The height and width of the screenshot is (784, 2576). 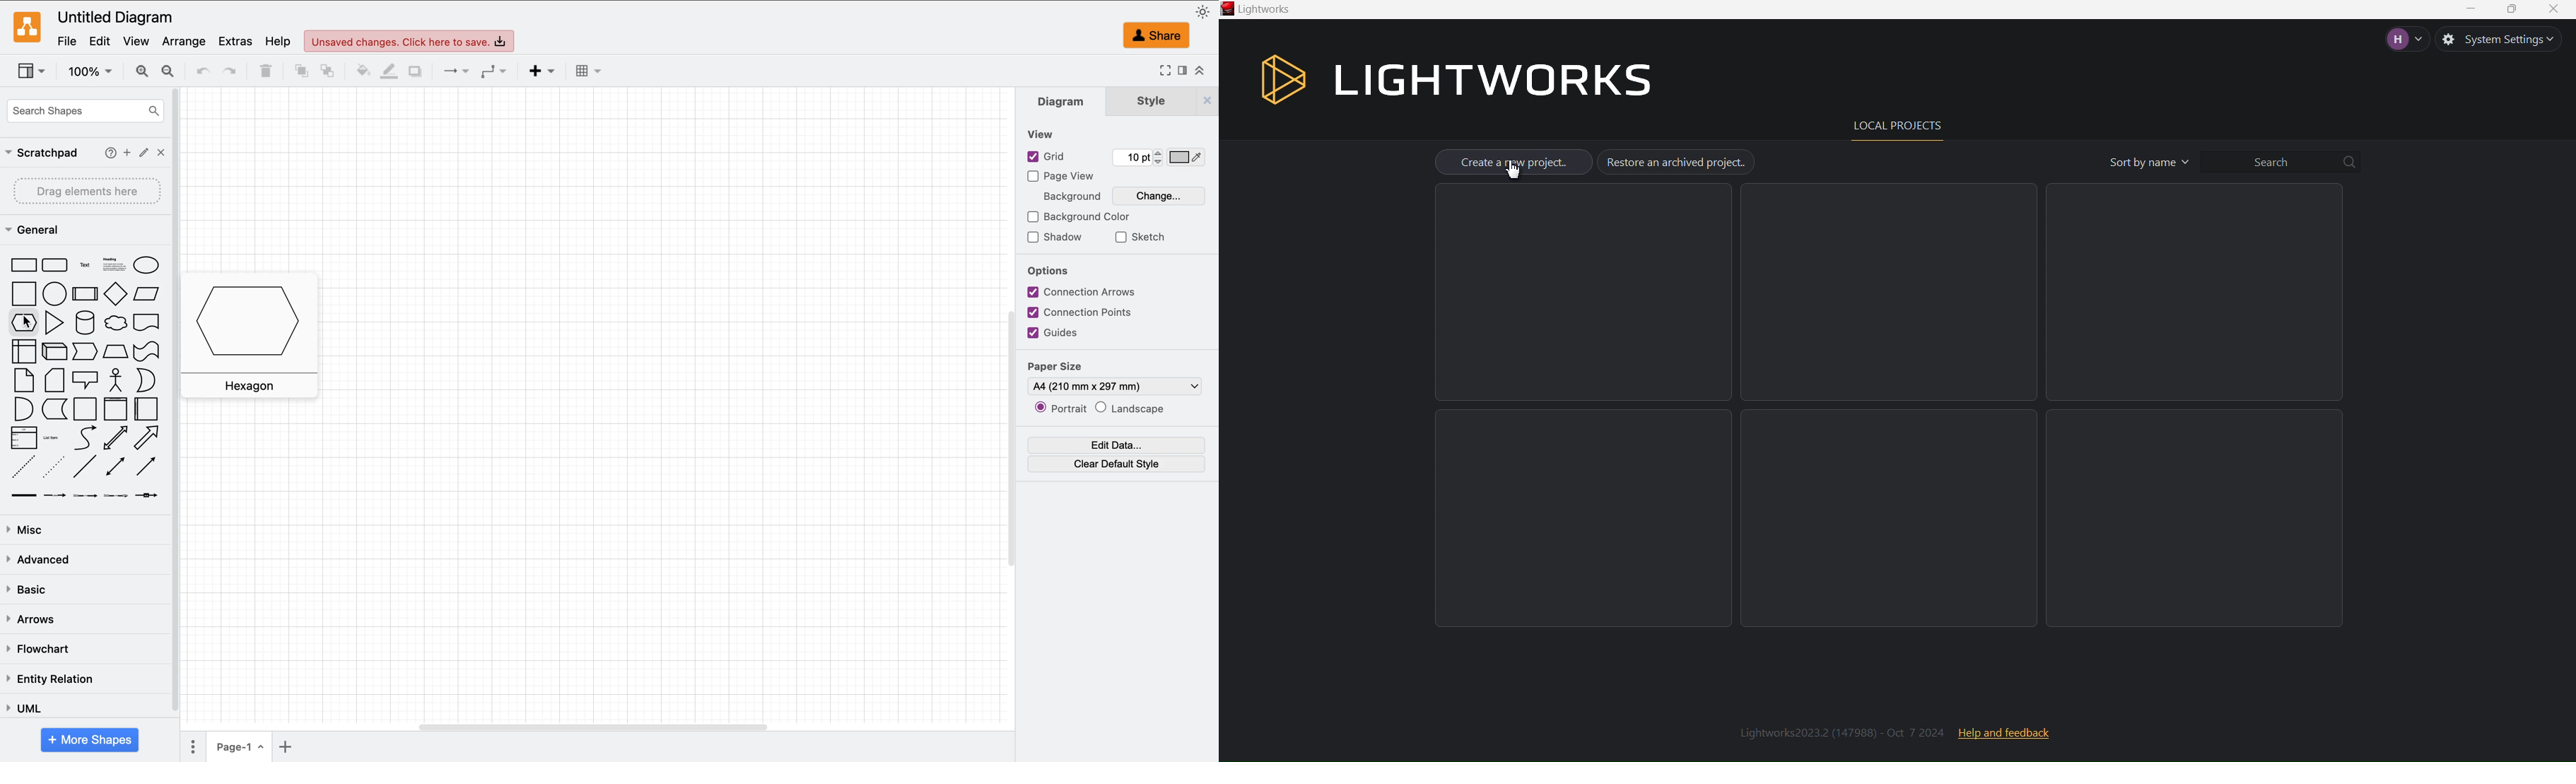 I want to click on page 1, so click(x=238, y=747).